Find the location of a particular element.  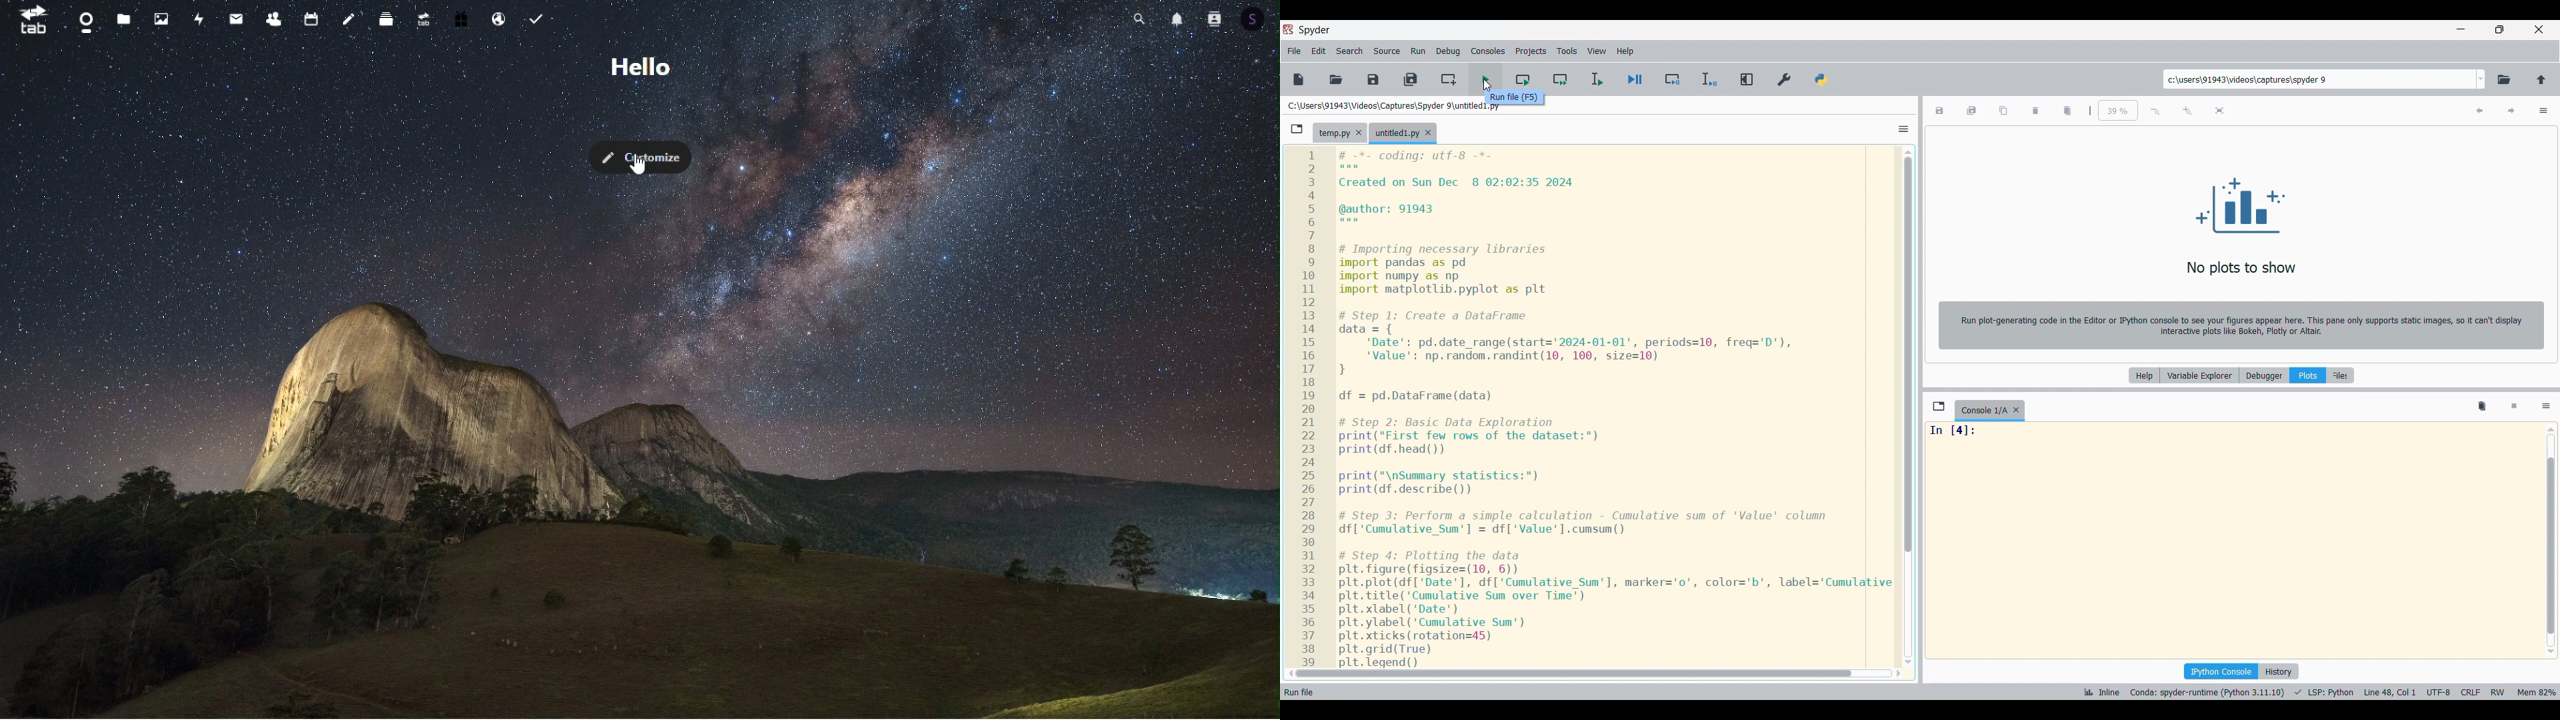

activity is located at coordinates (198, 17).